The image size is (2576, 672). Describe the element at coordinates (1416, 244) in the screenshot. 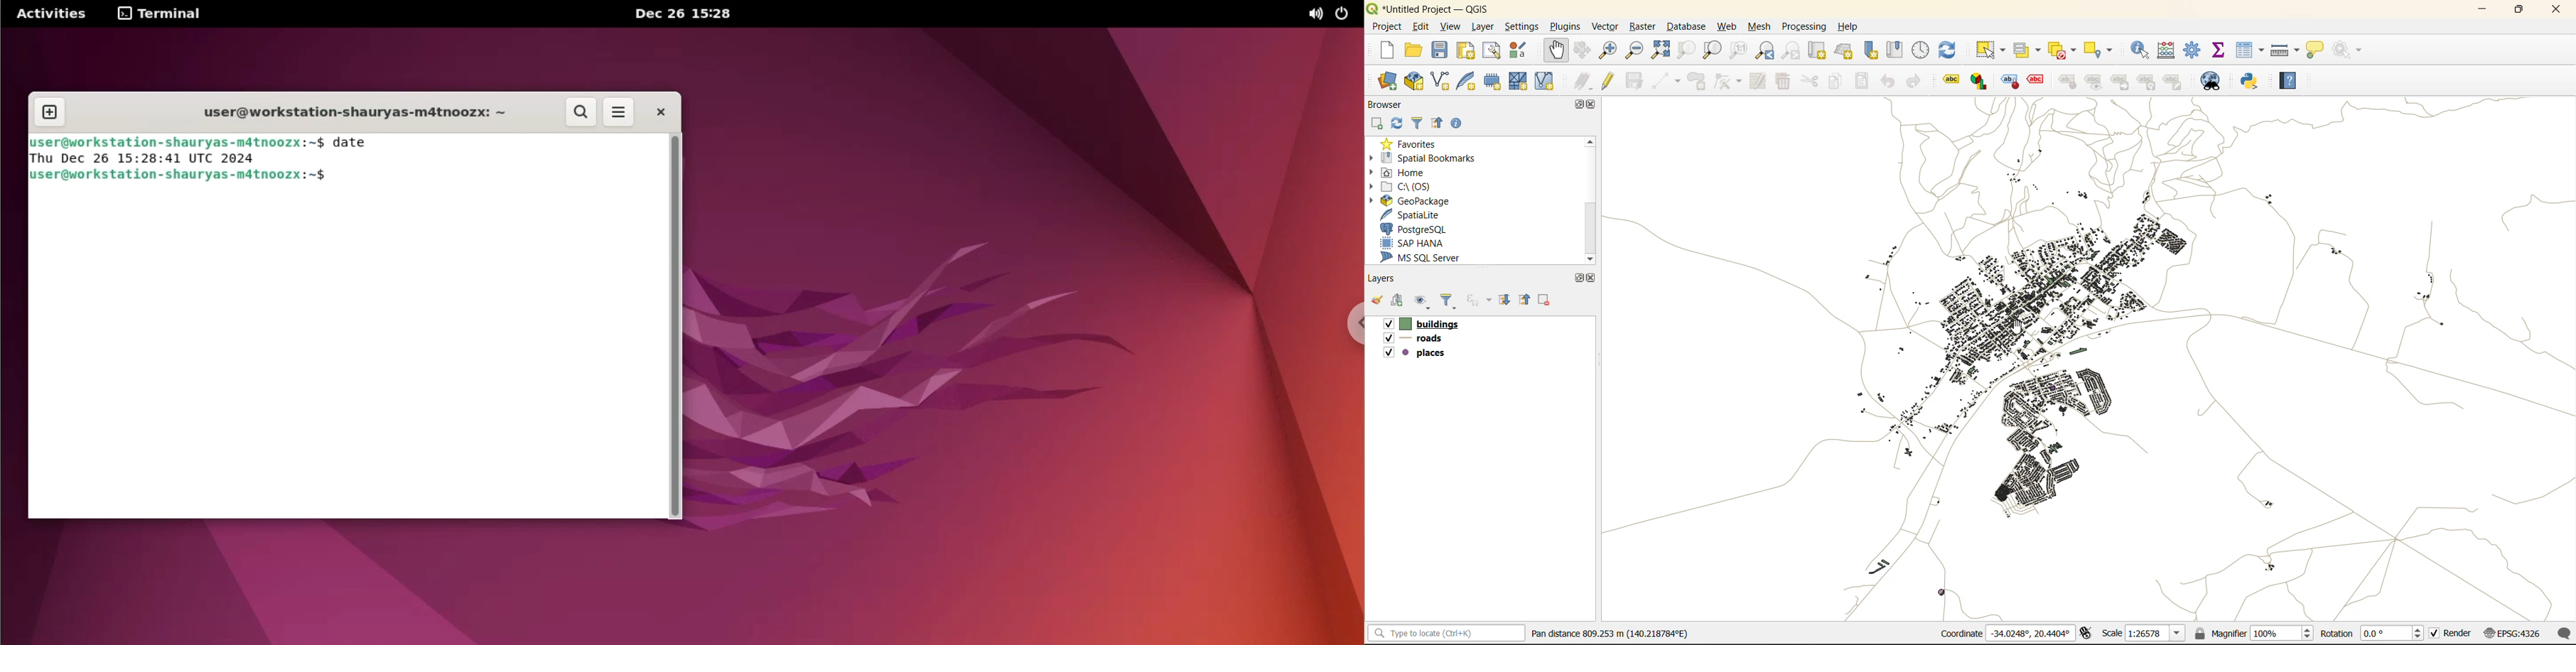

I see `sap hana` at that location.